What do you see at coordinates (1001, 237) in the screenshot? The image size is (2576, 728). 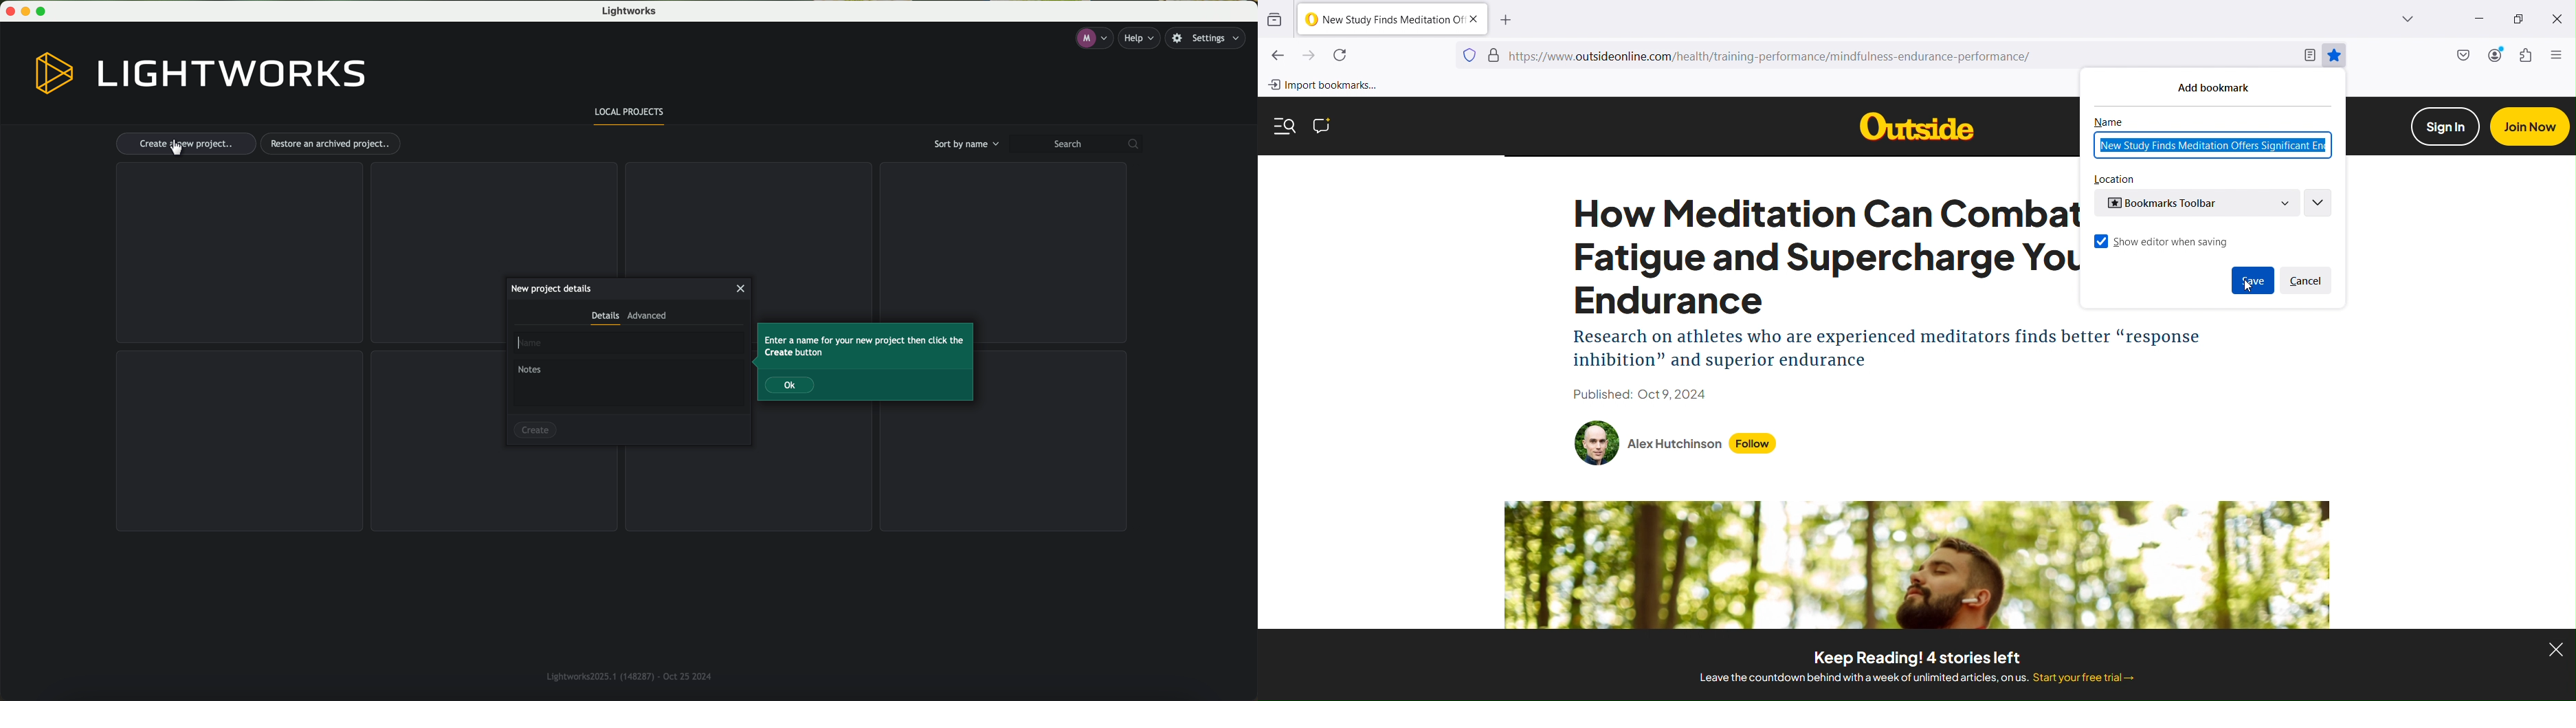 I see `grid` at bounding box center [1001, 237].